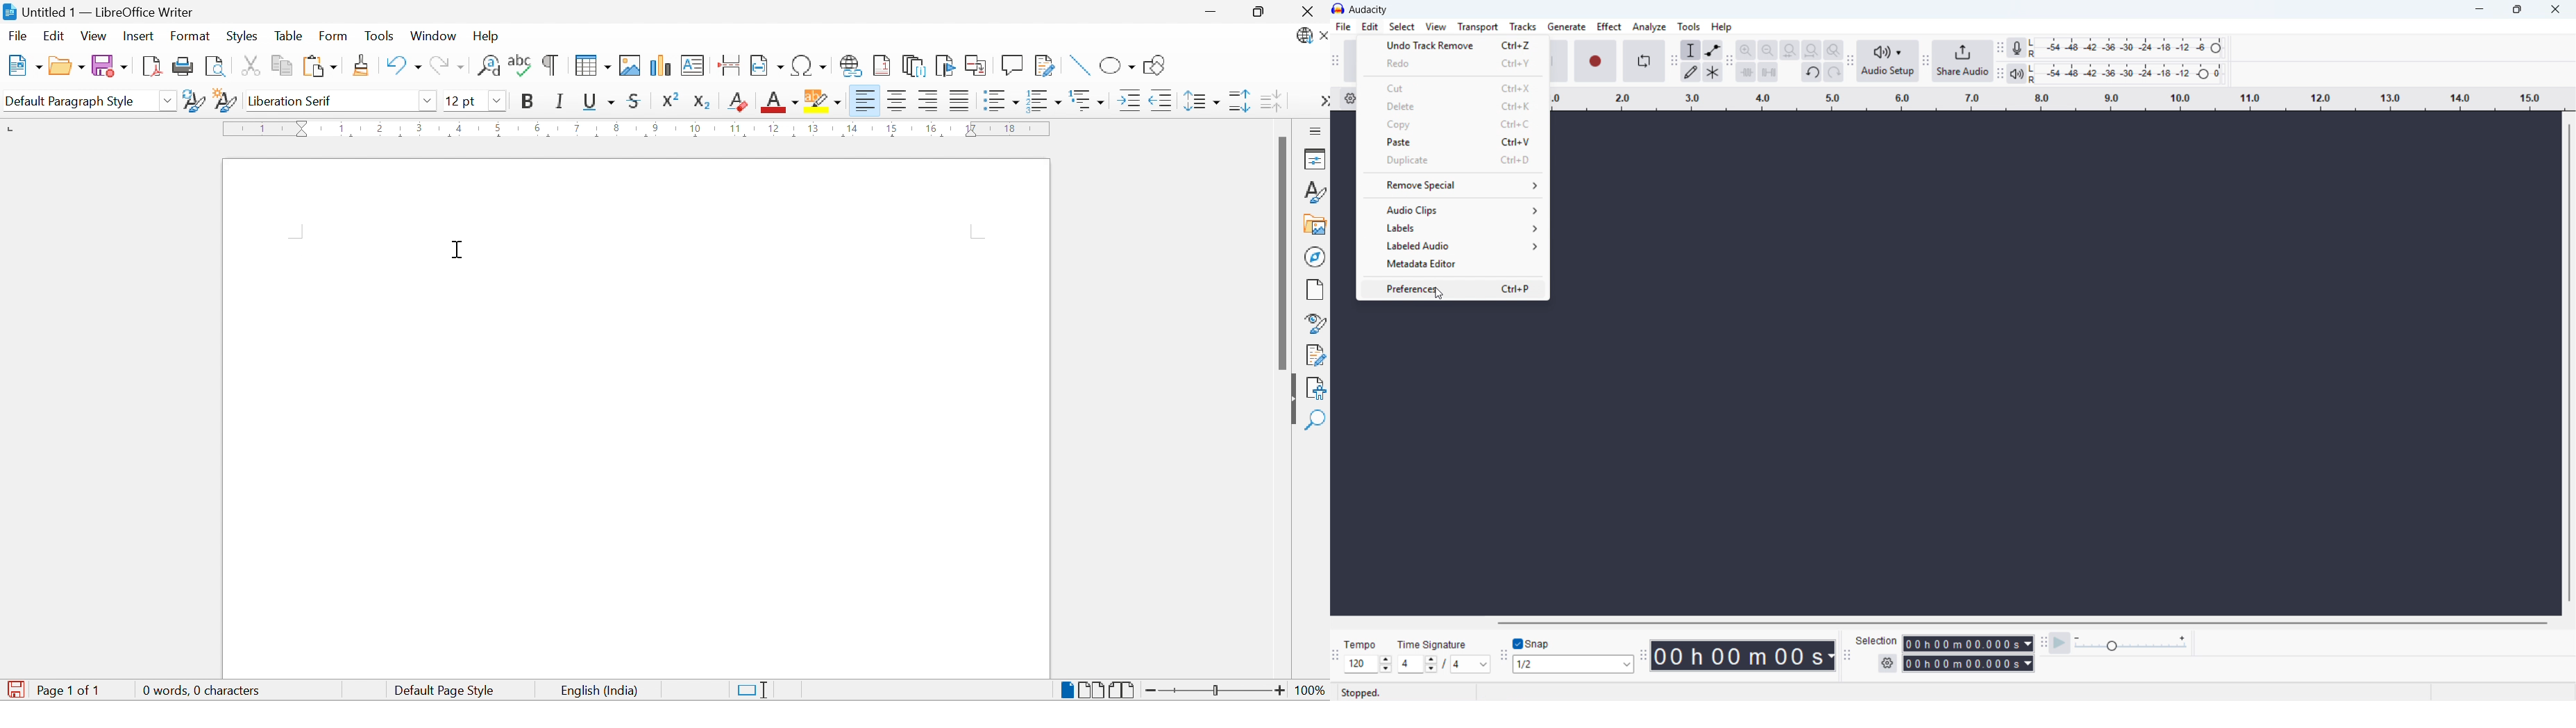 This screenshot has height=728, width=2576. Describe the element at coordinates (1812, 73) in the screenshot. I see `undo` at that location.